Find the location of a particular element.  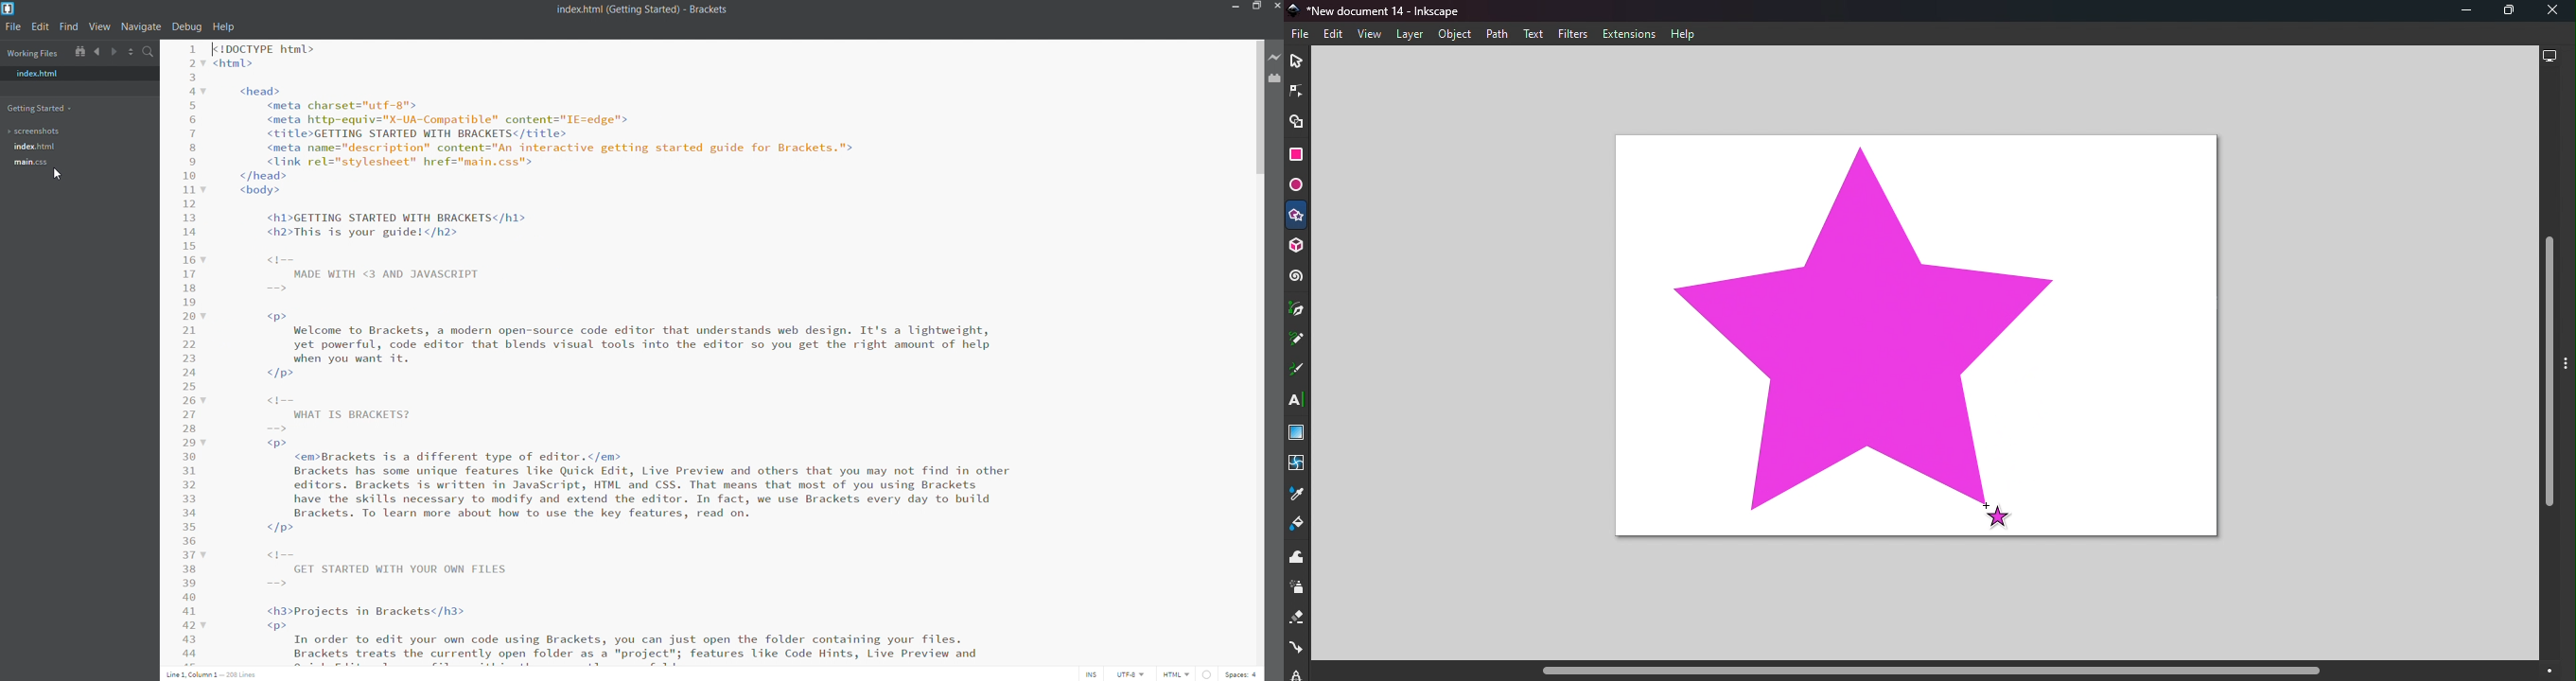

Close is located at coordinates (2553, 11).